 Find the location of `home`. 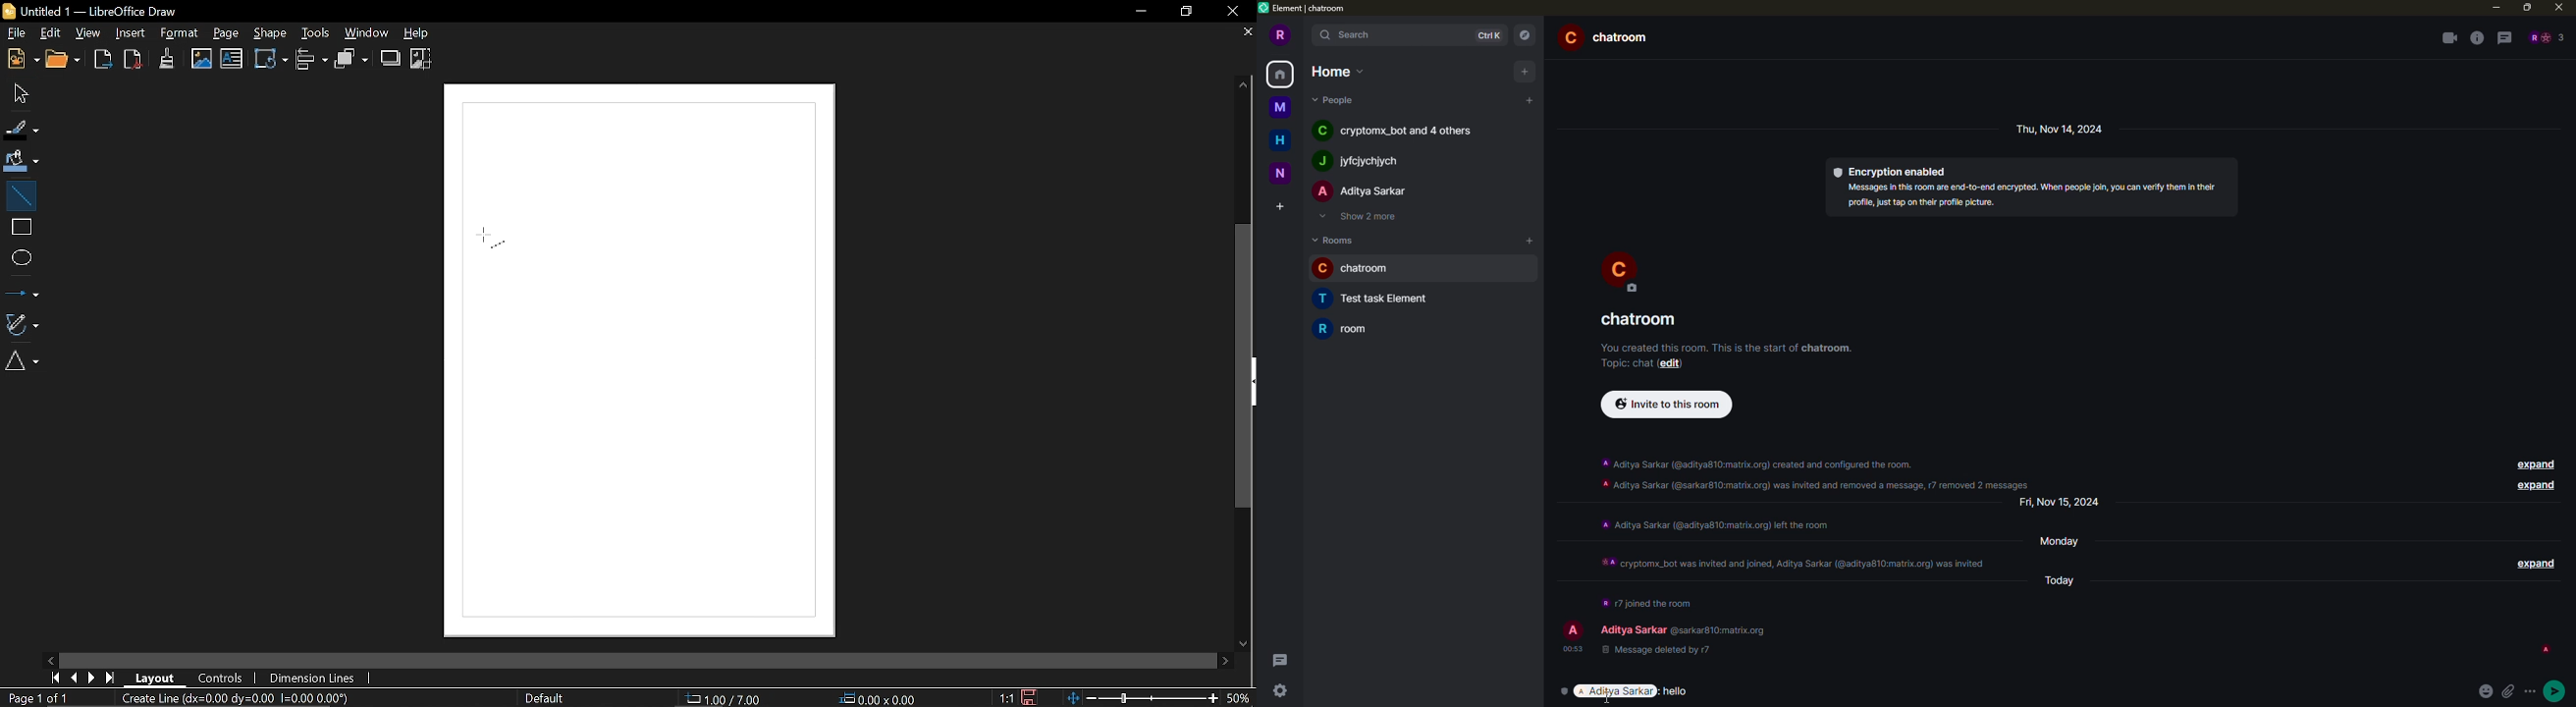

home is located at coordinates (1281, 73).